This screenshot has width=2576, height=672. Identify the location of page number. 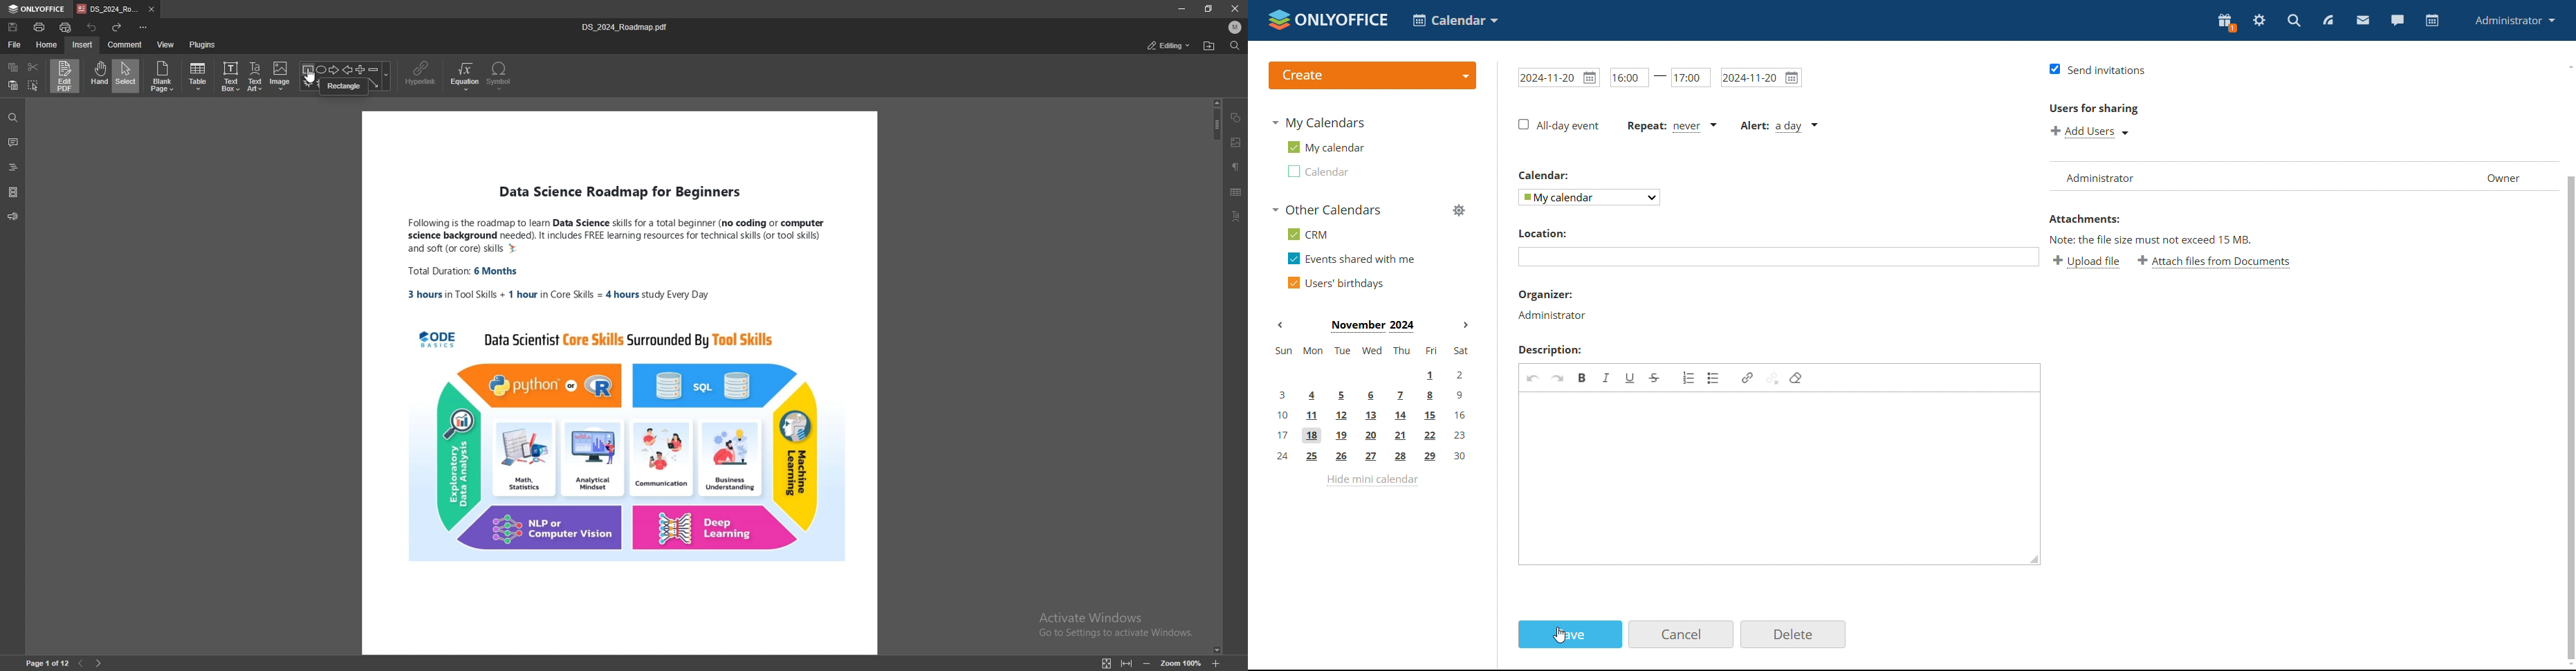
(47, 663).